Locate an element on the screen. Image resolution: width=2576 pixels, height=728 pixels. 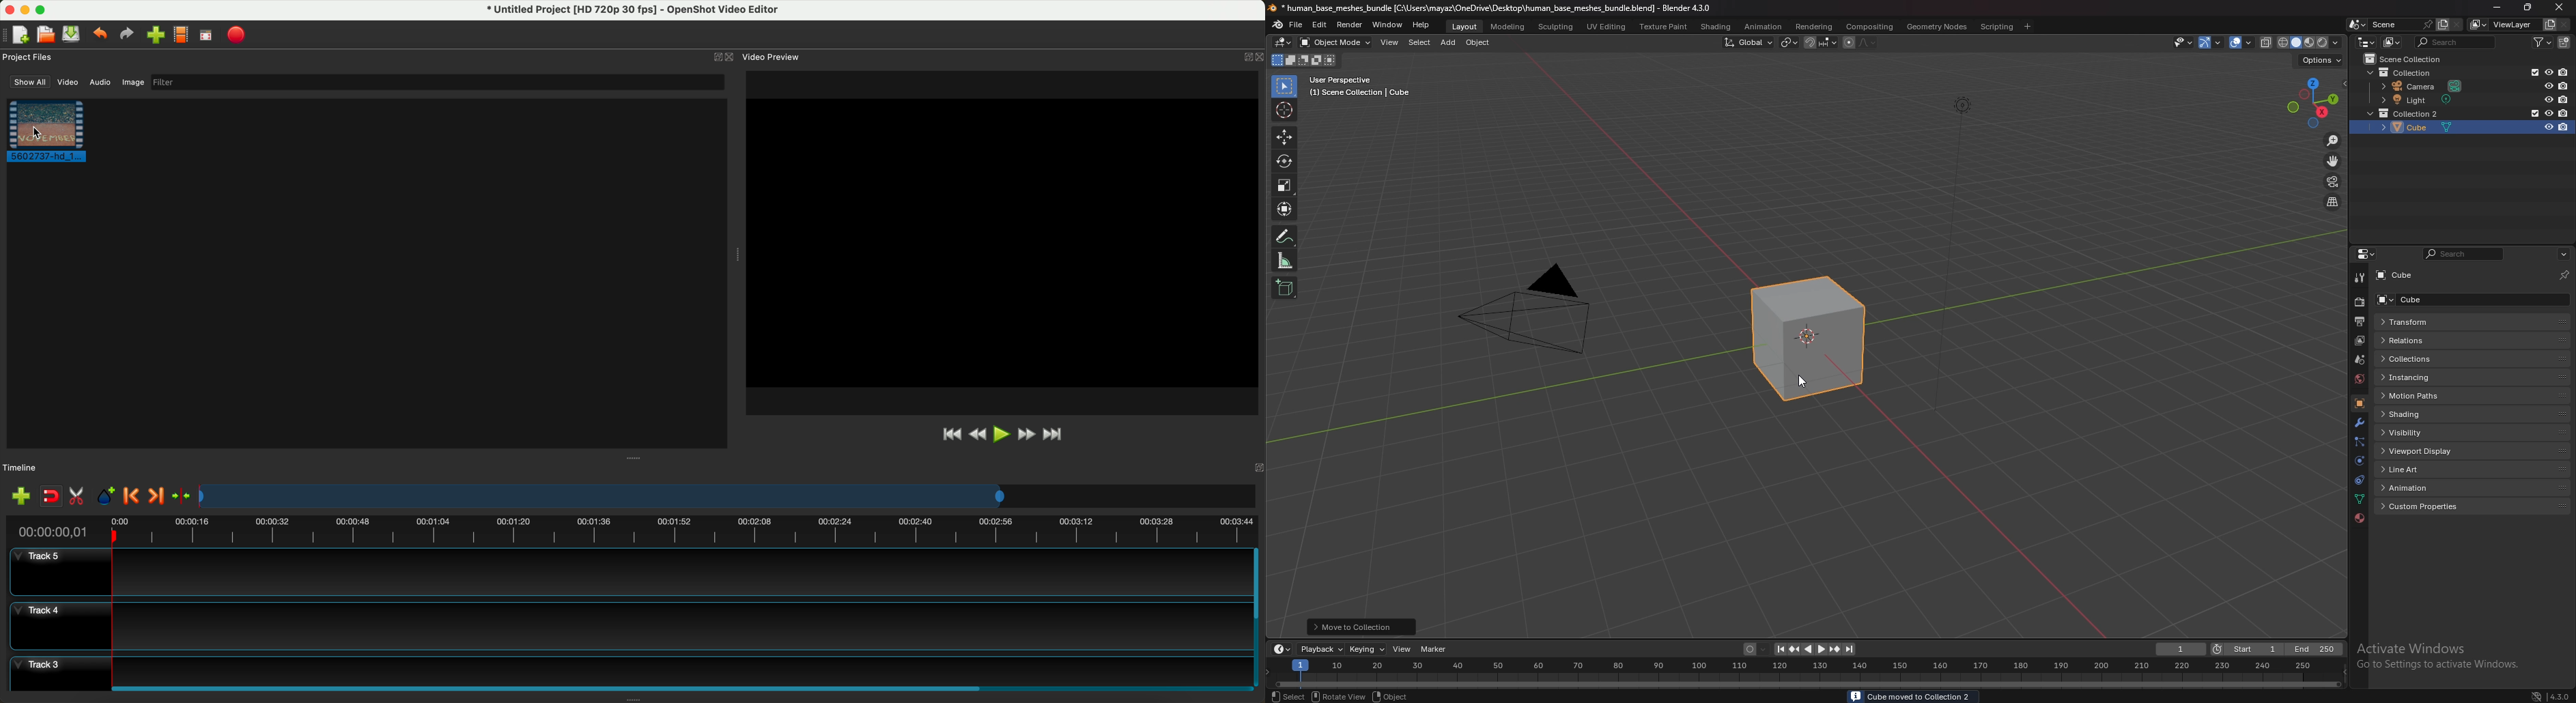
add marker is located at coordinates (107, 497).